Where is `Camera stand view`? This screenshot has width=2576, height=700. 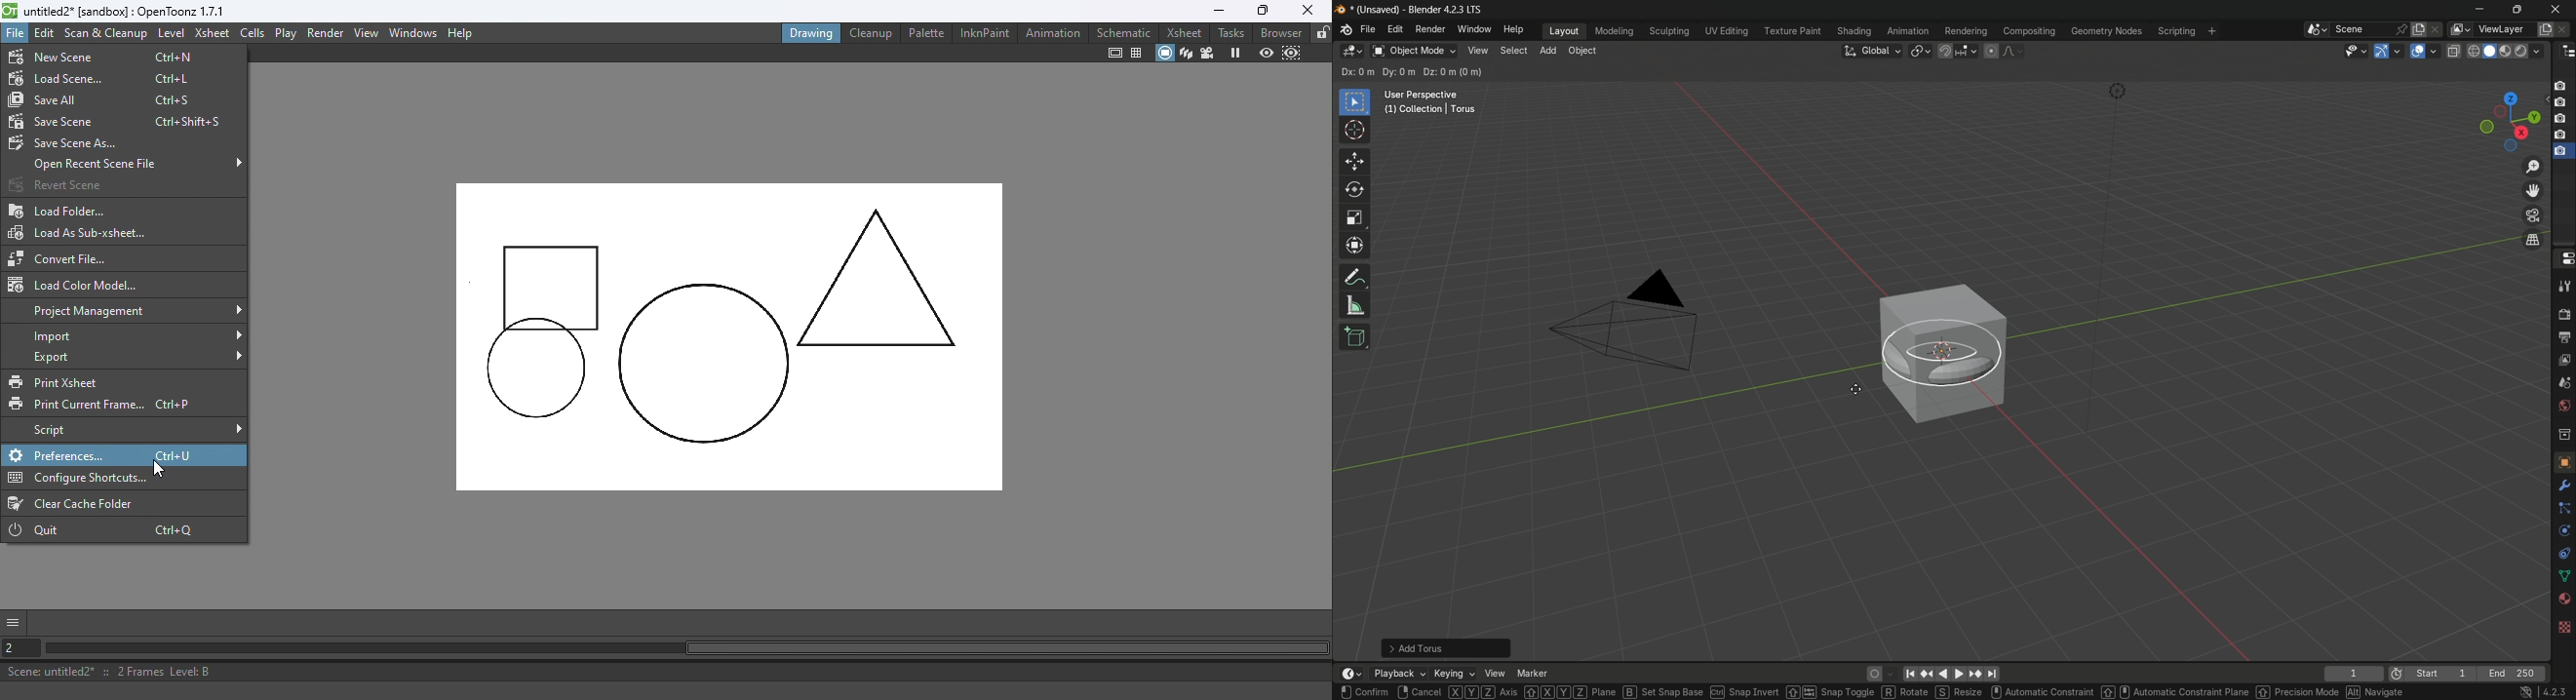
Camera stand view is located at coordinates (1163, 55).